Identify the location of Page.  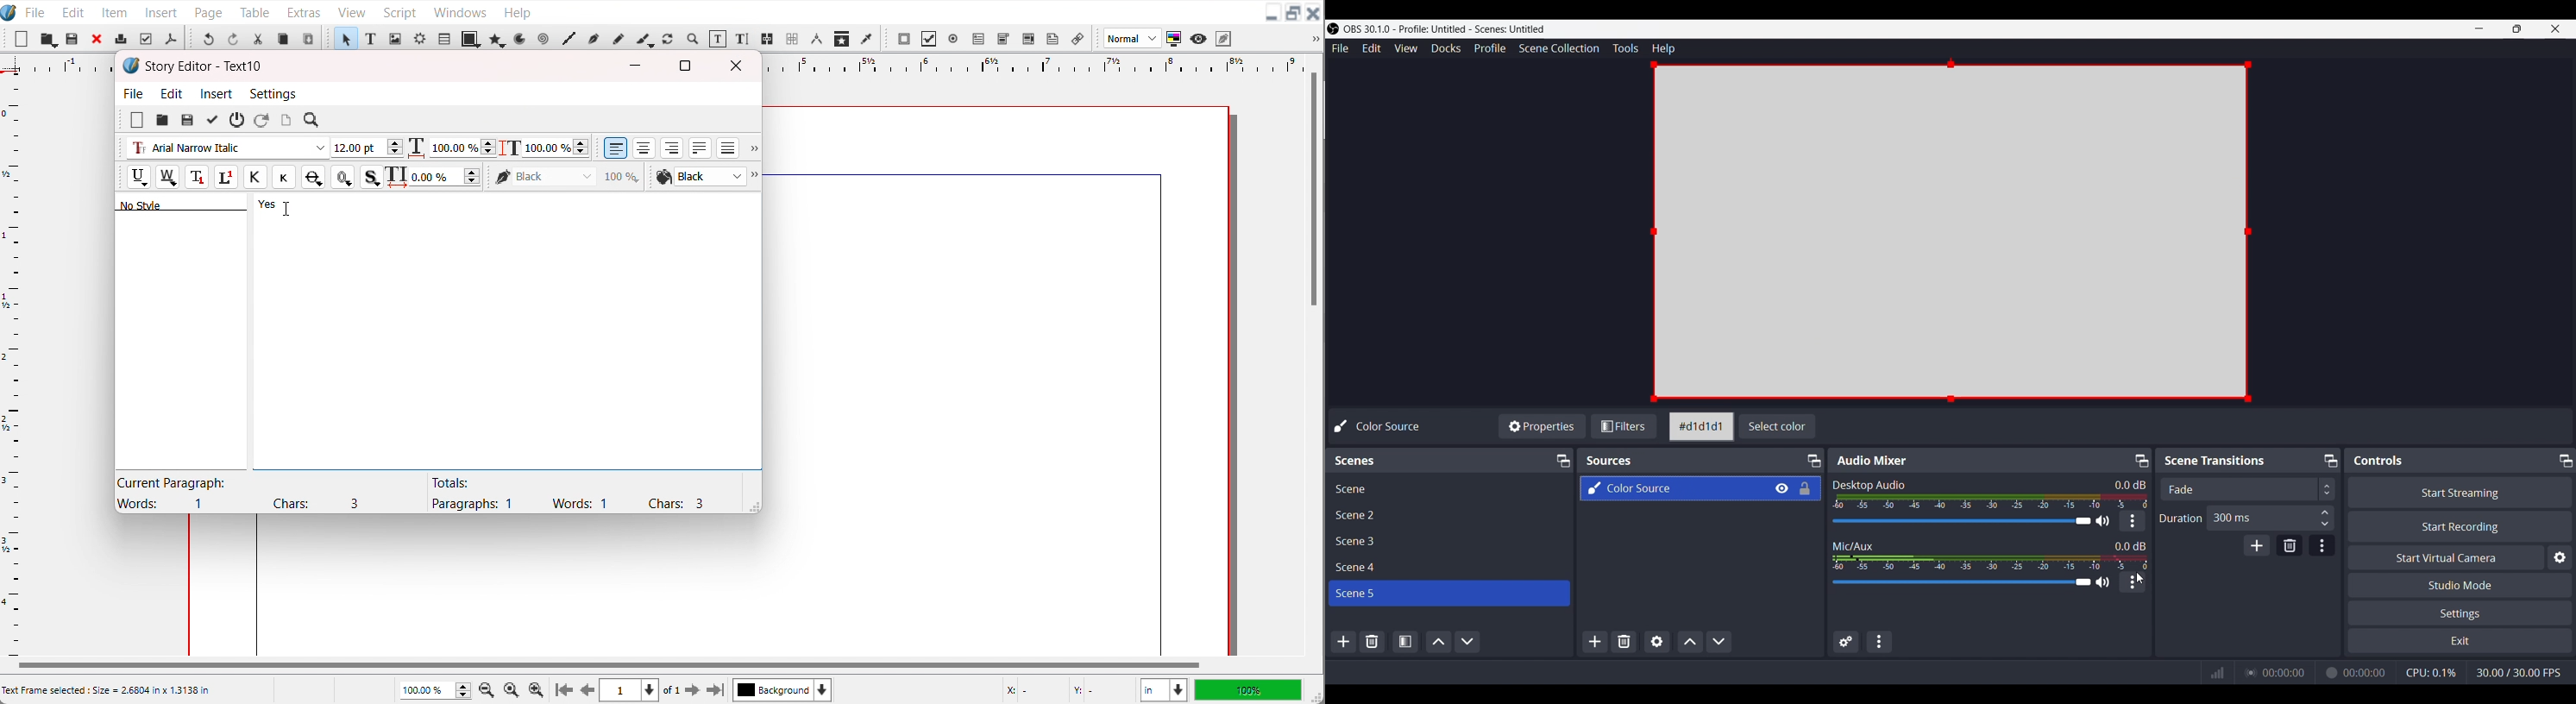
(208, 11).